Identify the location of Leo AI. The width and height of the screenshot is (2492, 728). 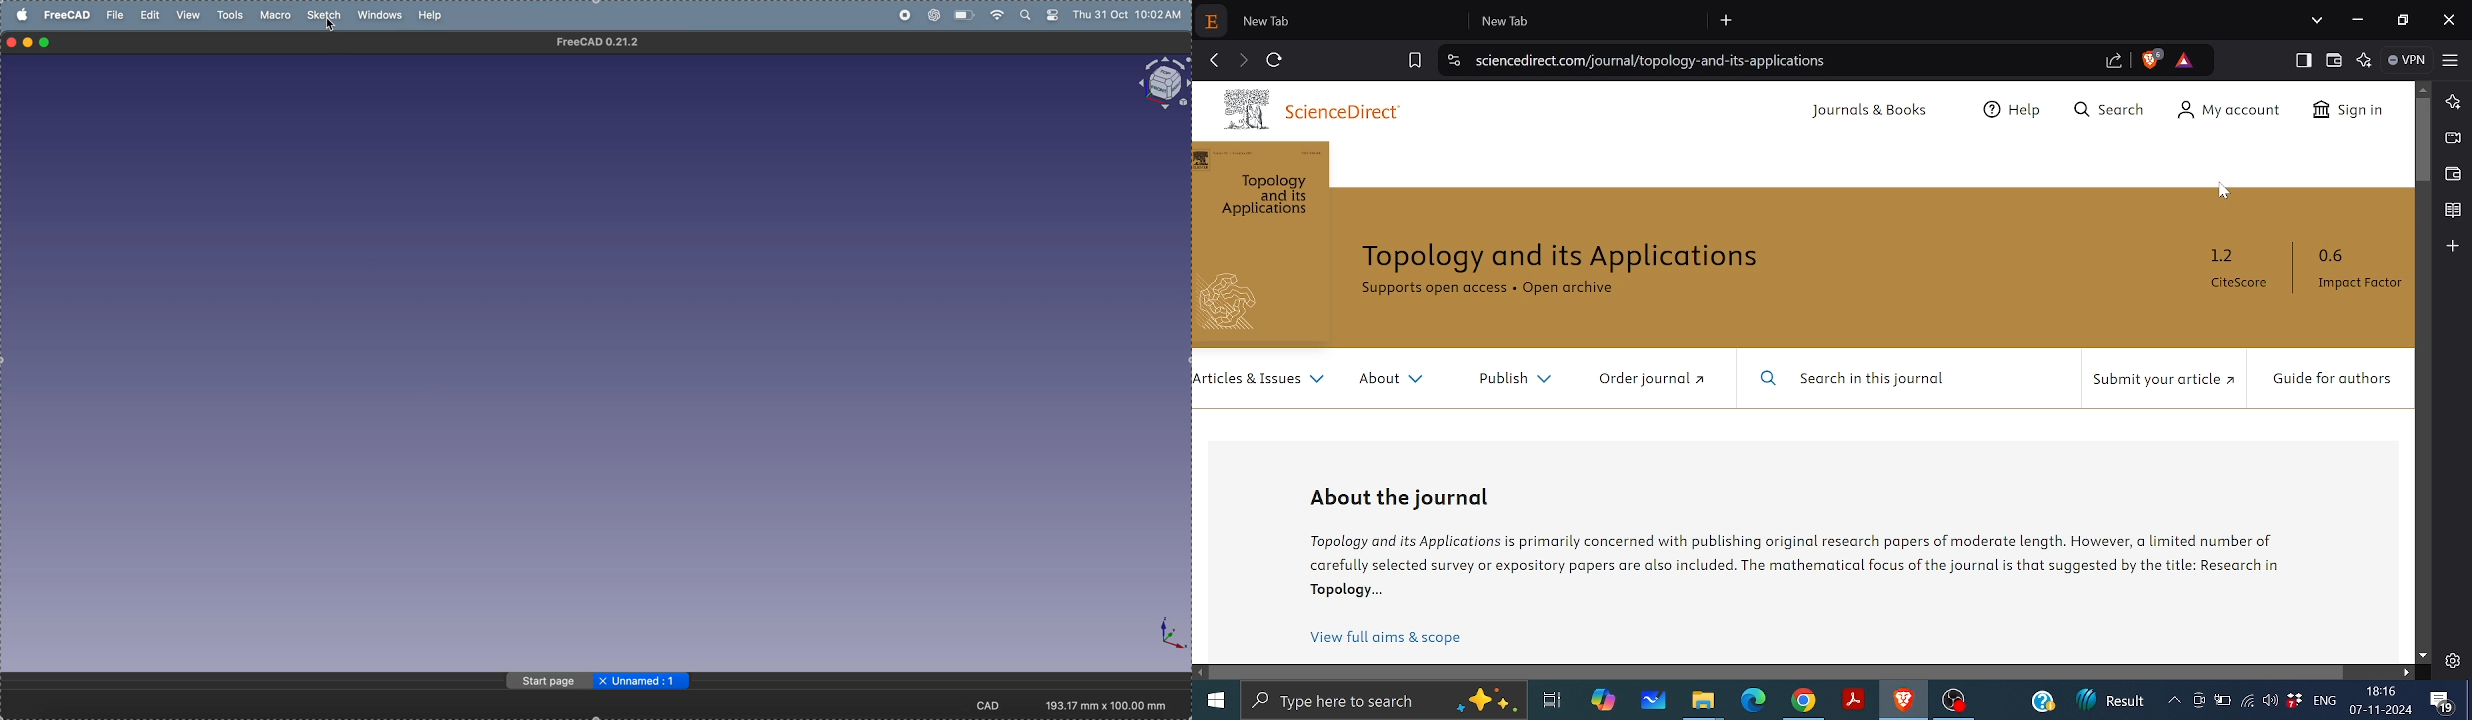
(2363, 59).